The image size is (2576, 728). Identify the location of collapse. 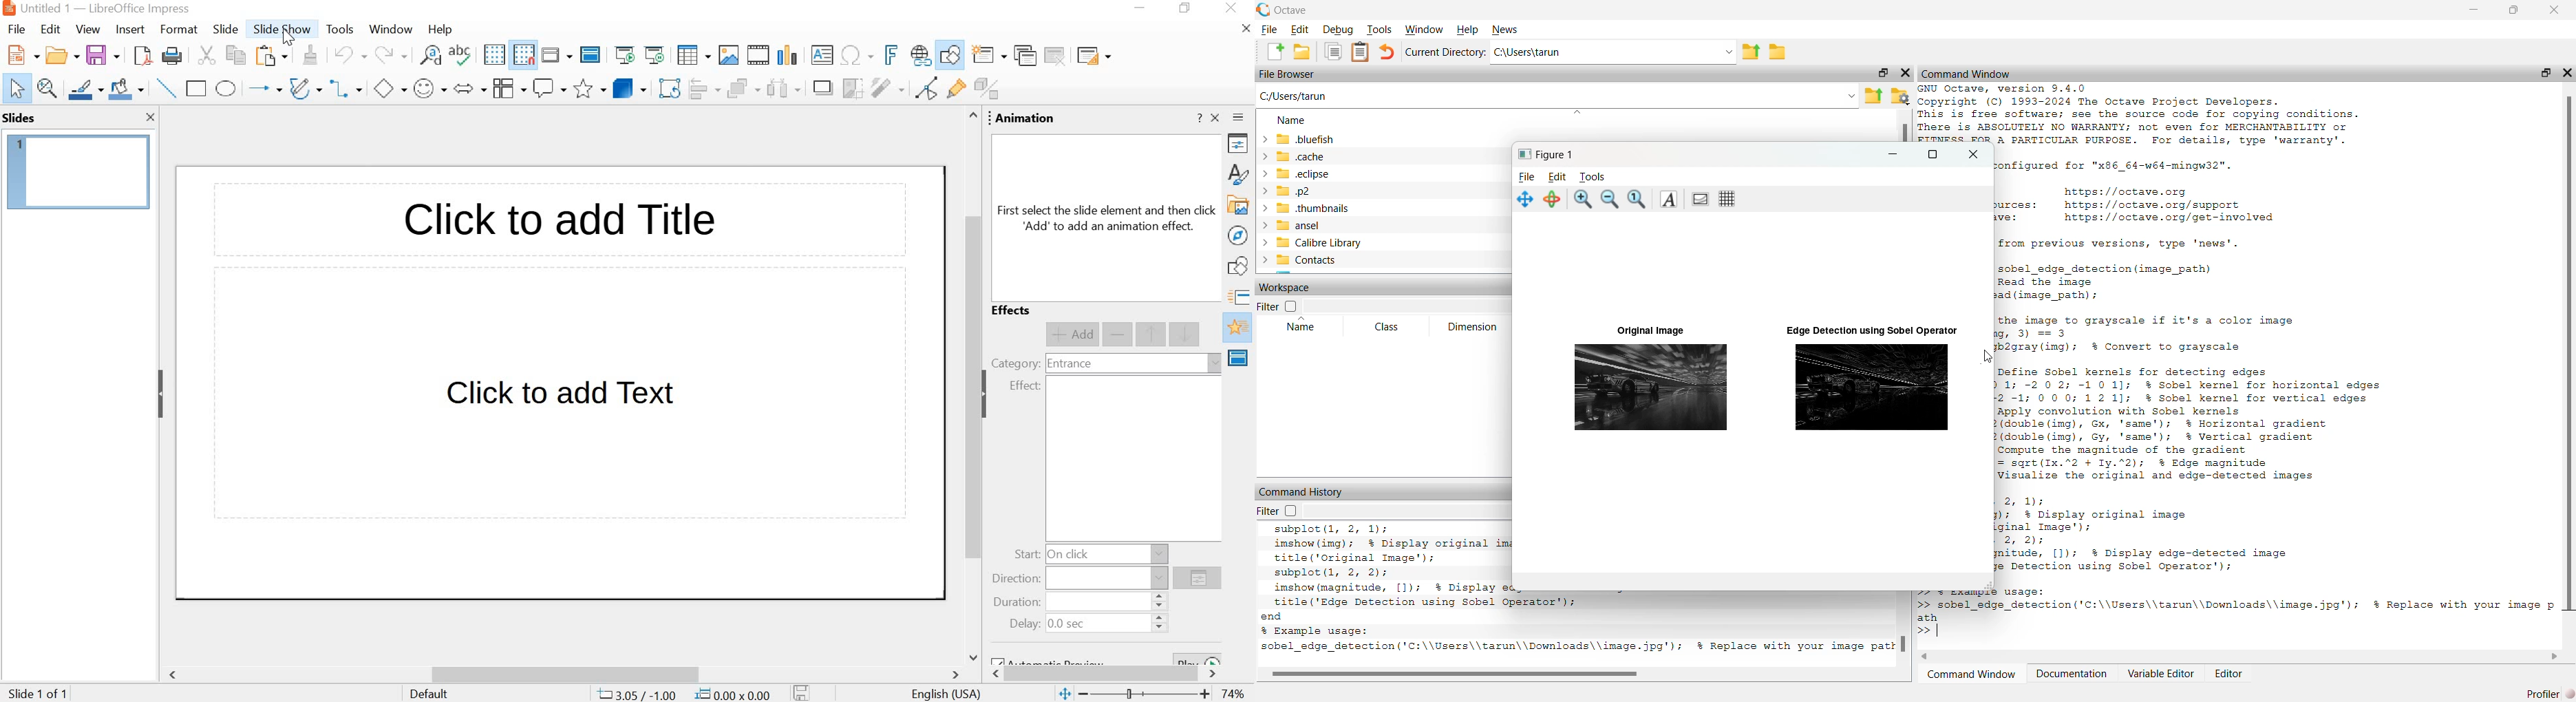
(989, 394).